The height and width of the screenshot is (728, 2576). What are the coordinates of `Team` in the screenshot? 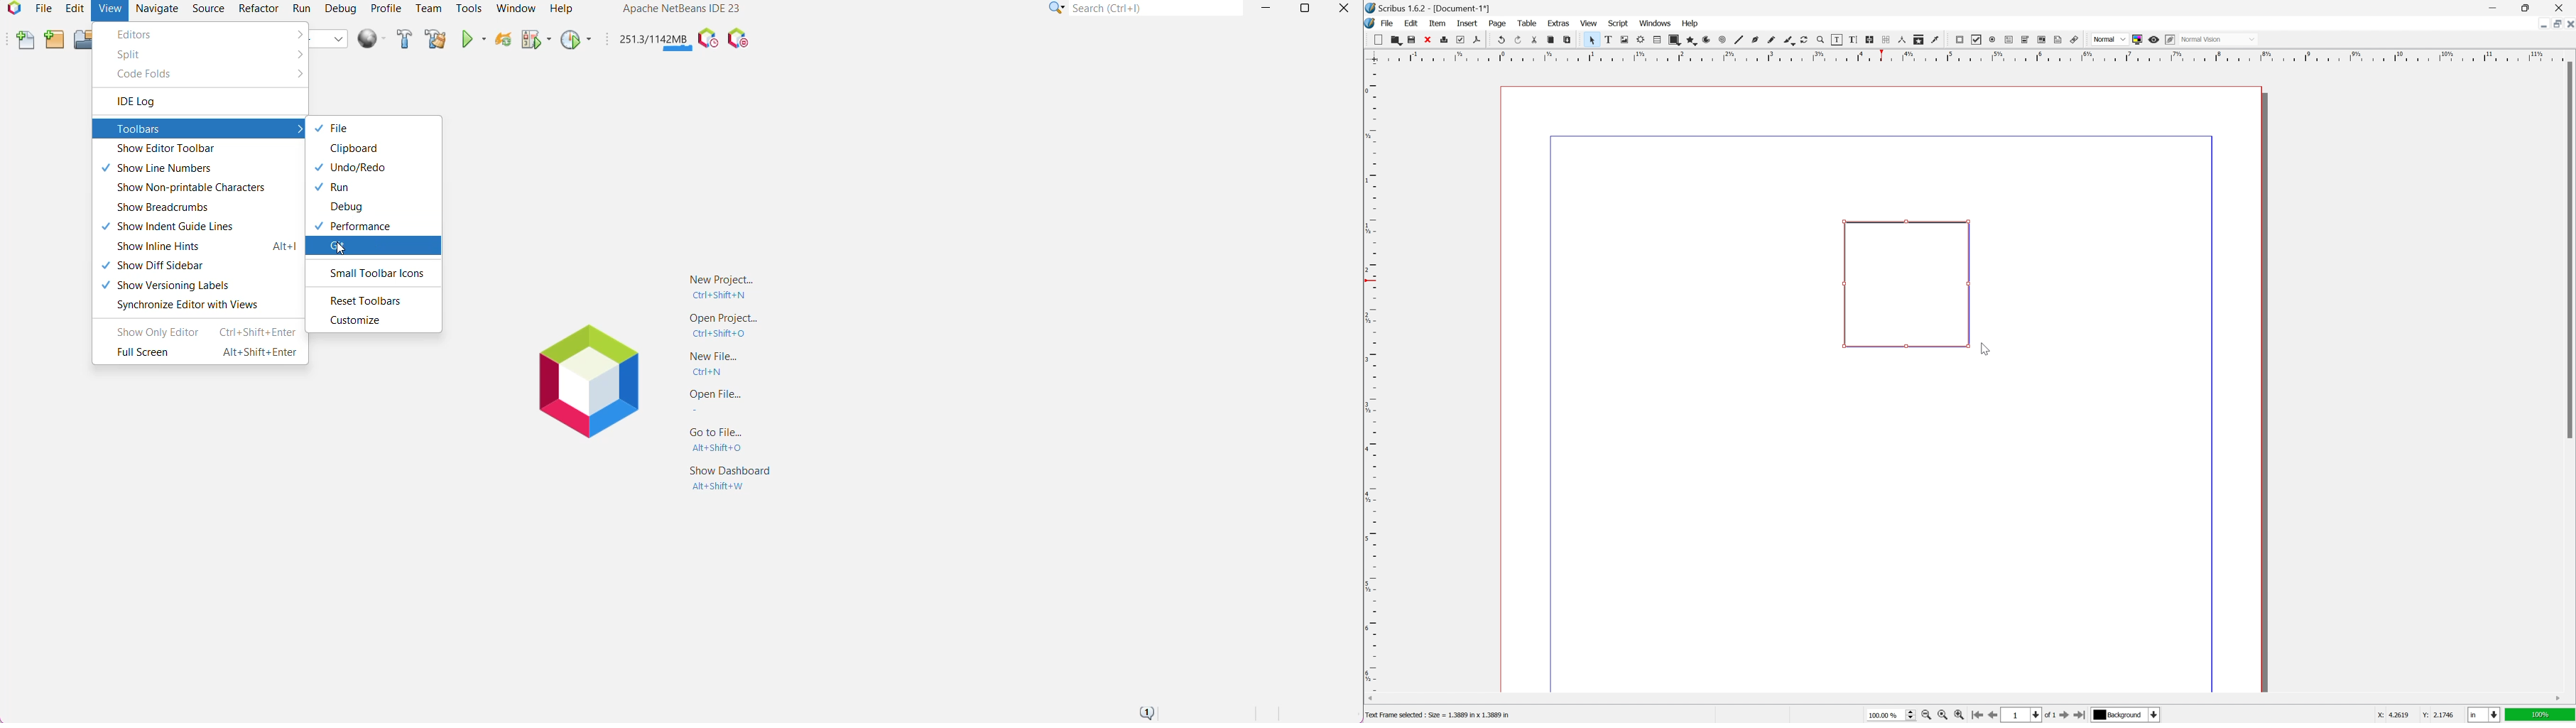 It's located at (428, 9).